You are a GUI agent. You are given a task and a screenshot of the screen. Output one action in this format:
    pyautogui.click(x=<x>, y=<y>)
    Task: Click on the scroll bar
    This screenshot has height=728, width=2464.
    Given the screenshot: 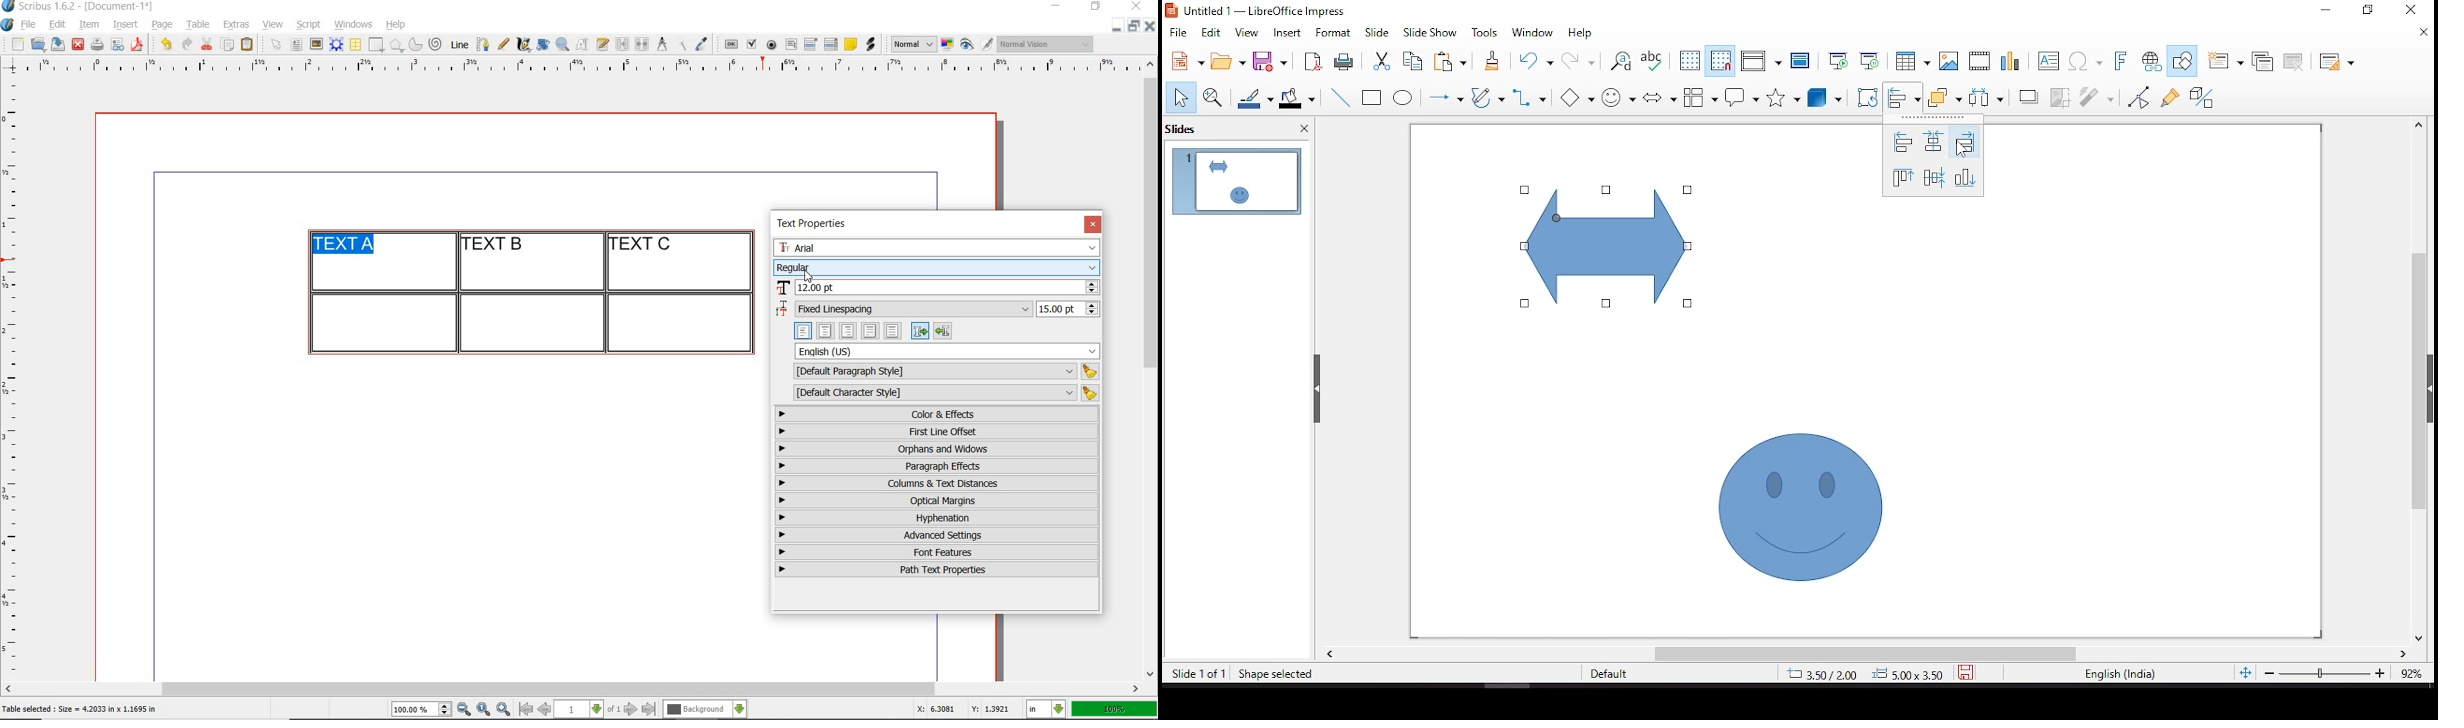 What is the action you would take?
    pyautogui.click(x=1867, y=654)
    